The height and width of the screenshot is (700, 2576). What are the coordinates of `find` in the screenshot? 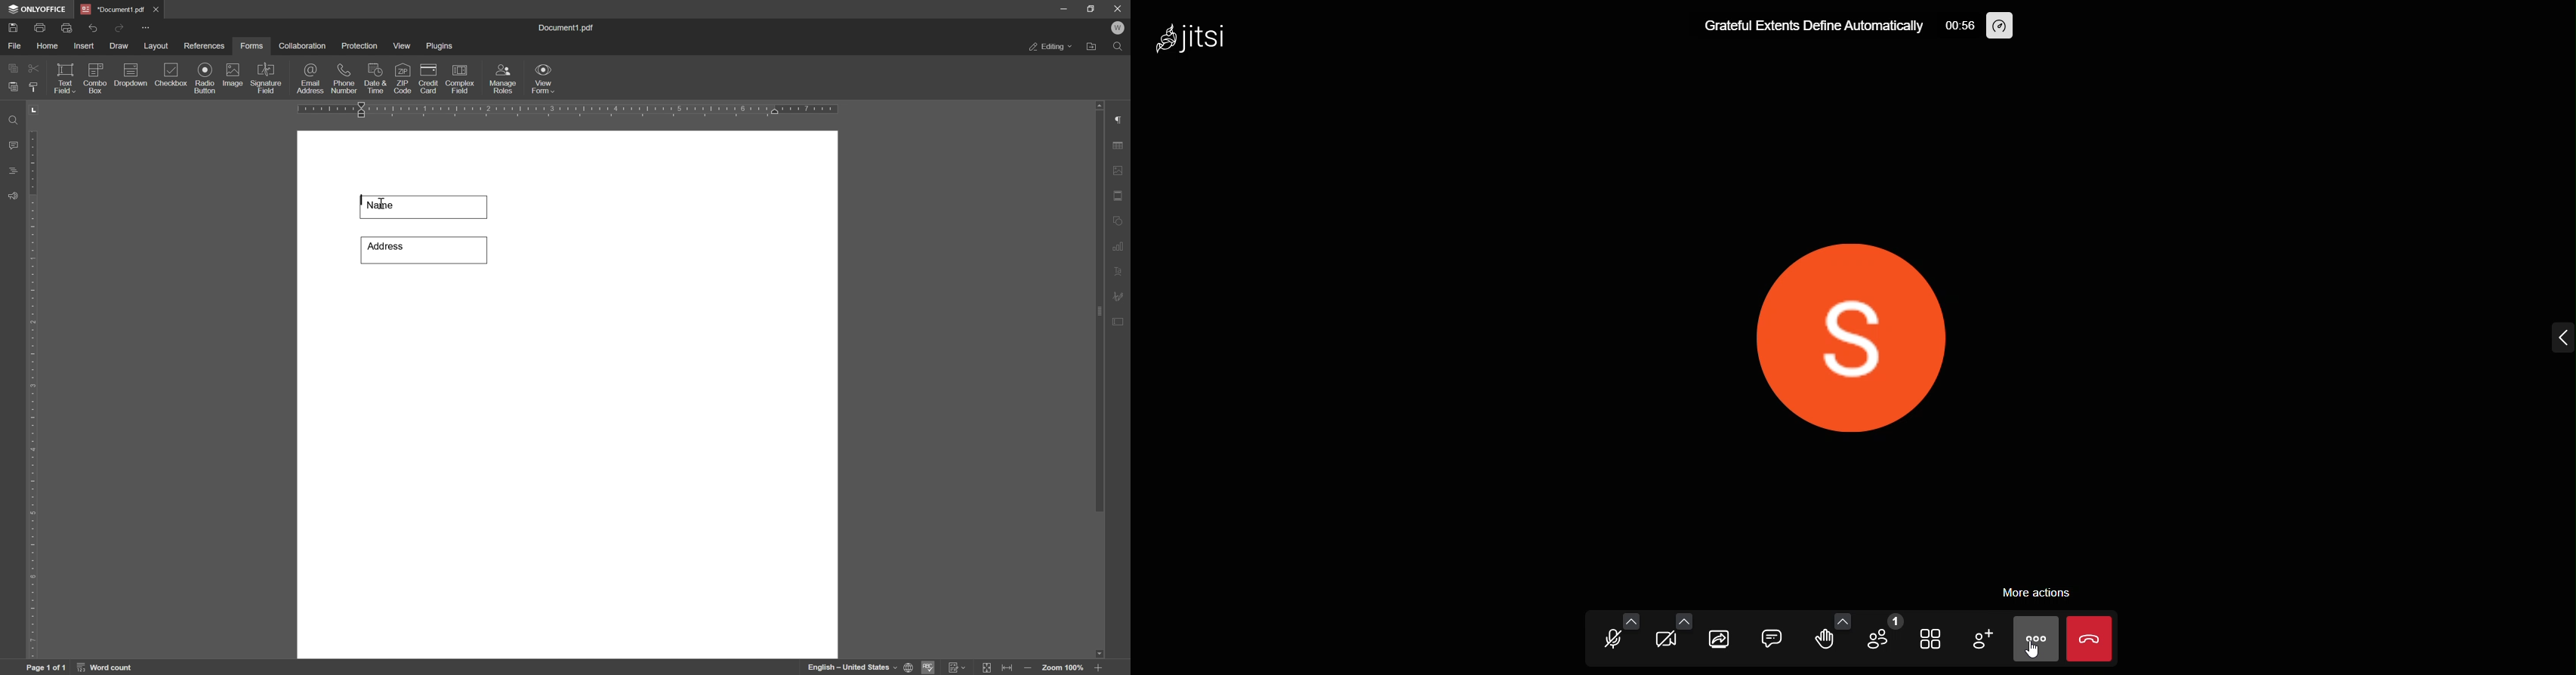 It's located at (1121, 49).